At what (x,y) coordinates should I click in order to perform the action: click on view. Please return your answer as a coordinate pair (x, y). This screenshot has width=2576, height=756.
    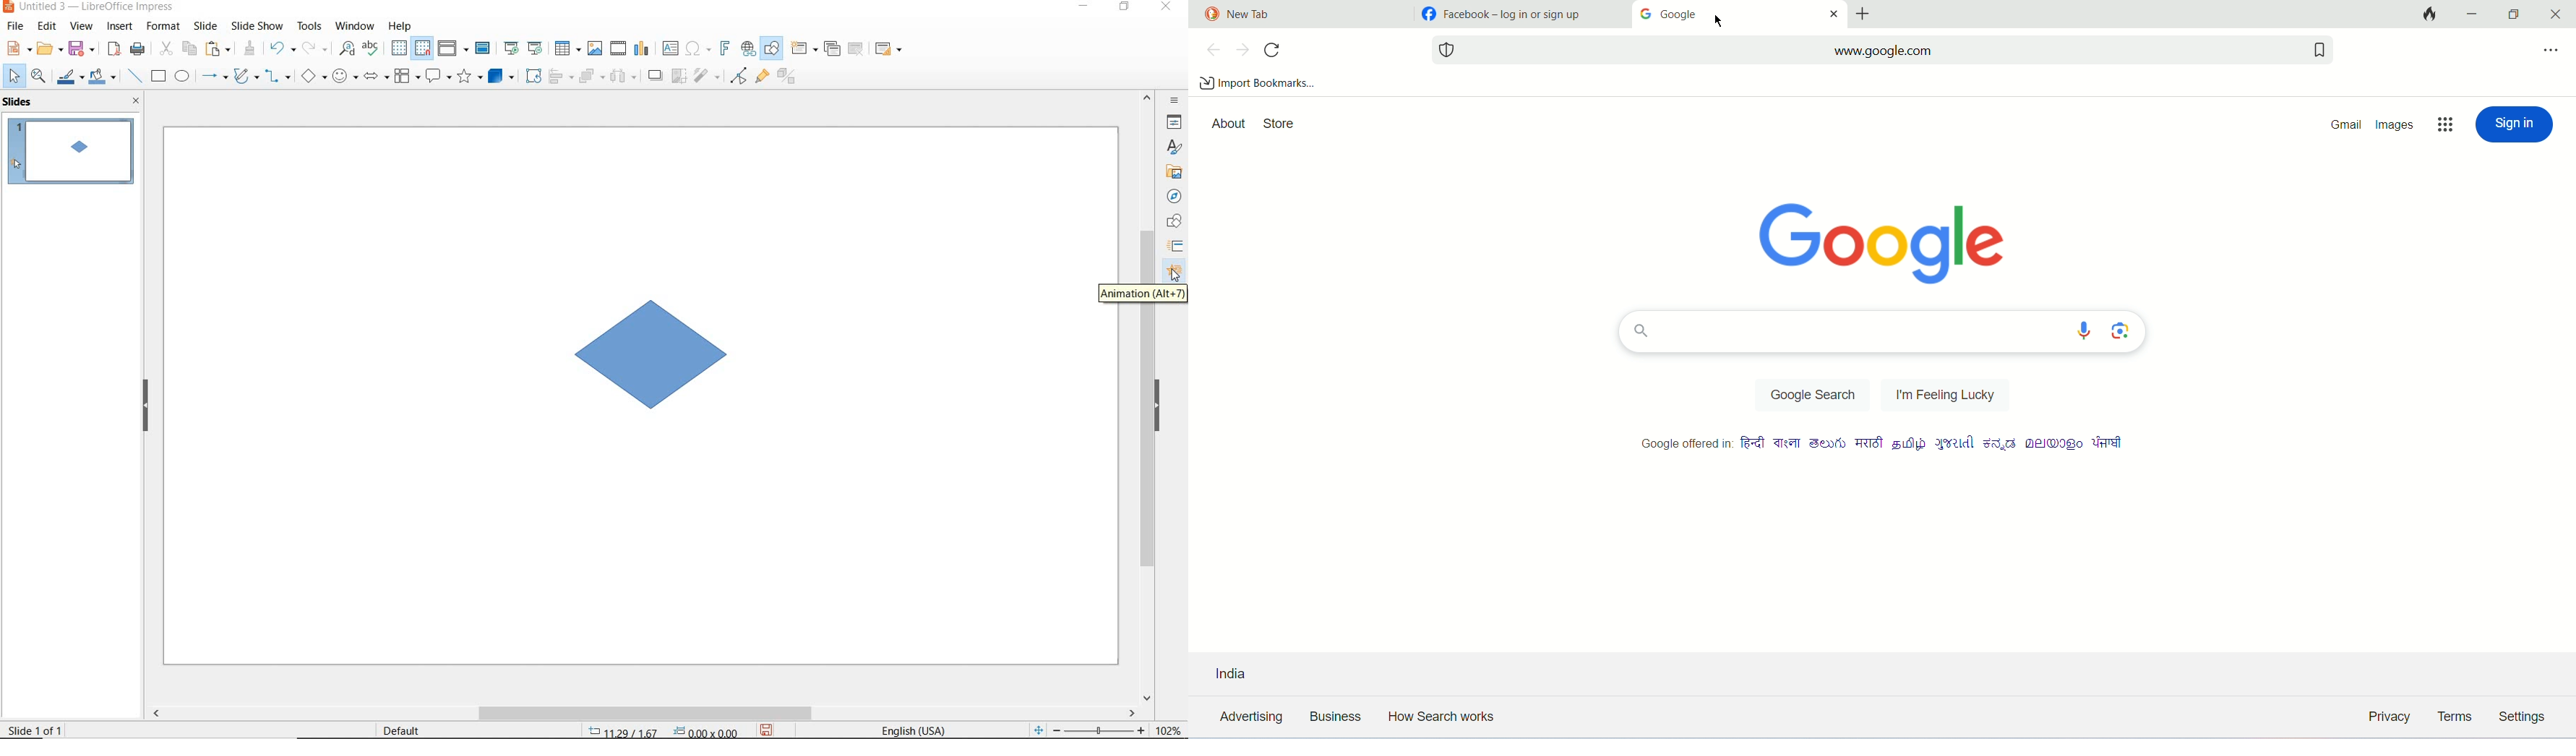
    Looking at the image, I should click on (81, 27).